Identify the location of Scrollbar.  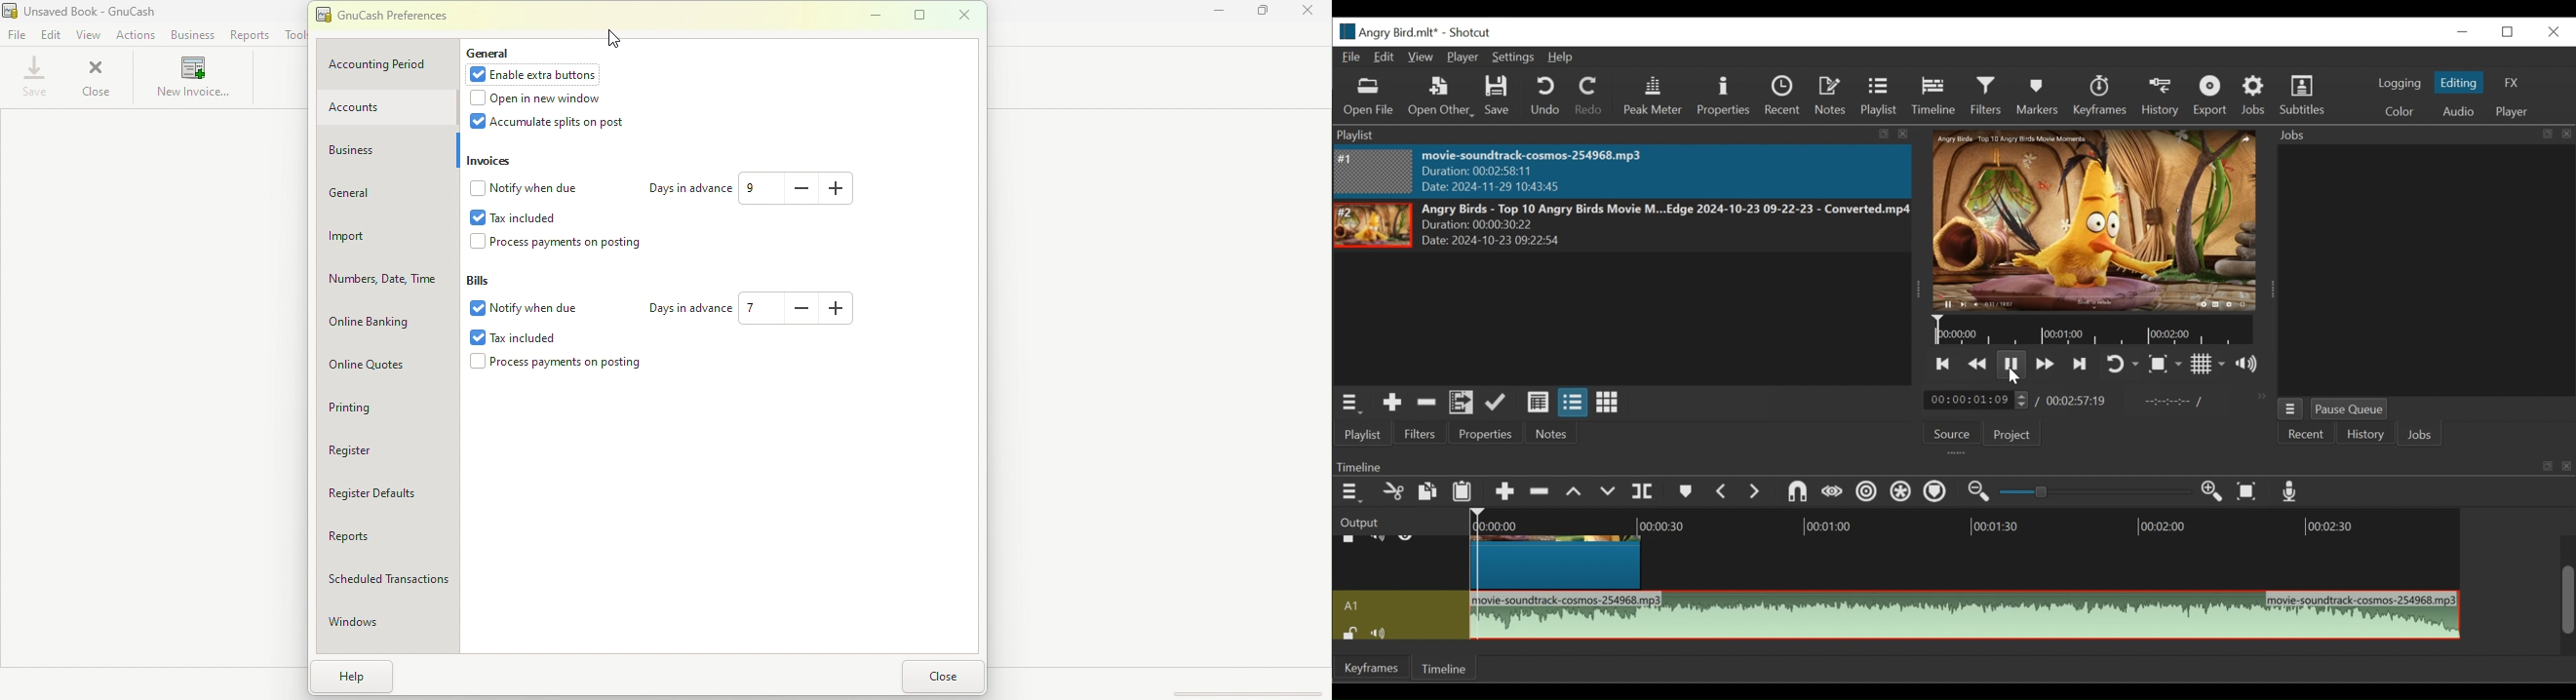
(2568, 586).